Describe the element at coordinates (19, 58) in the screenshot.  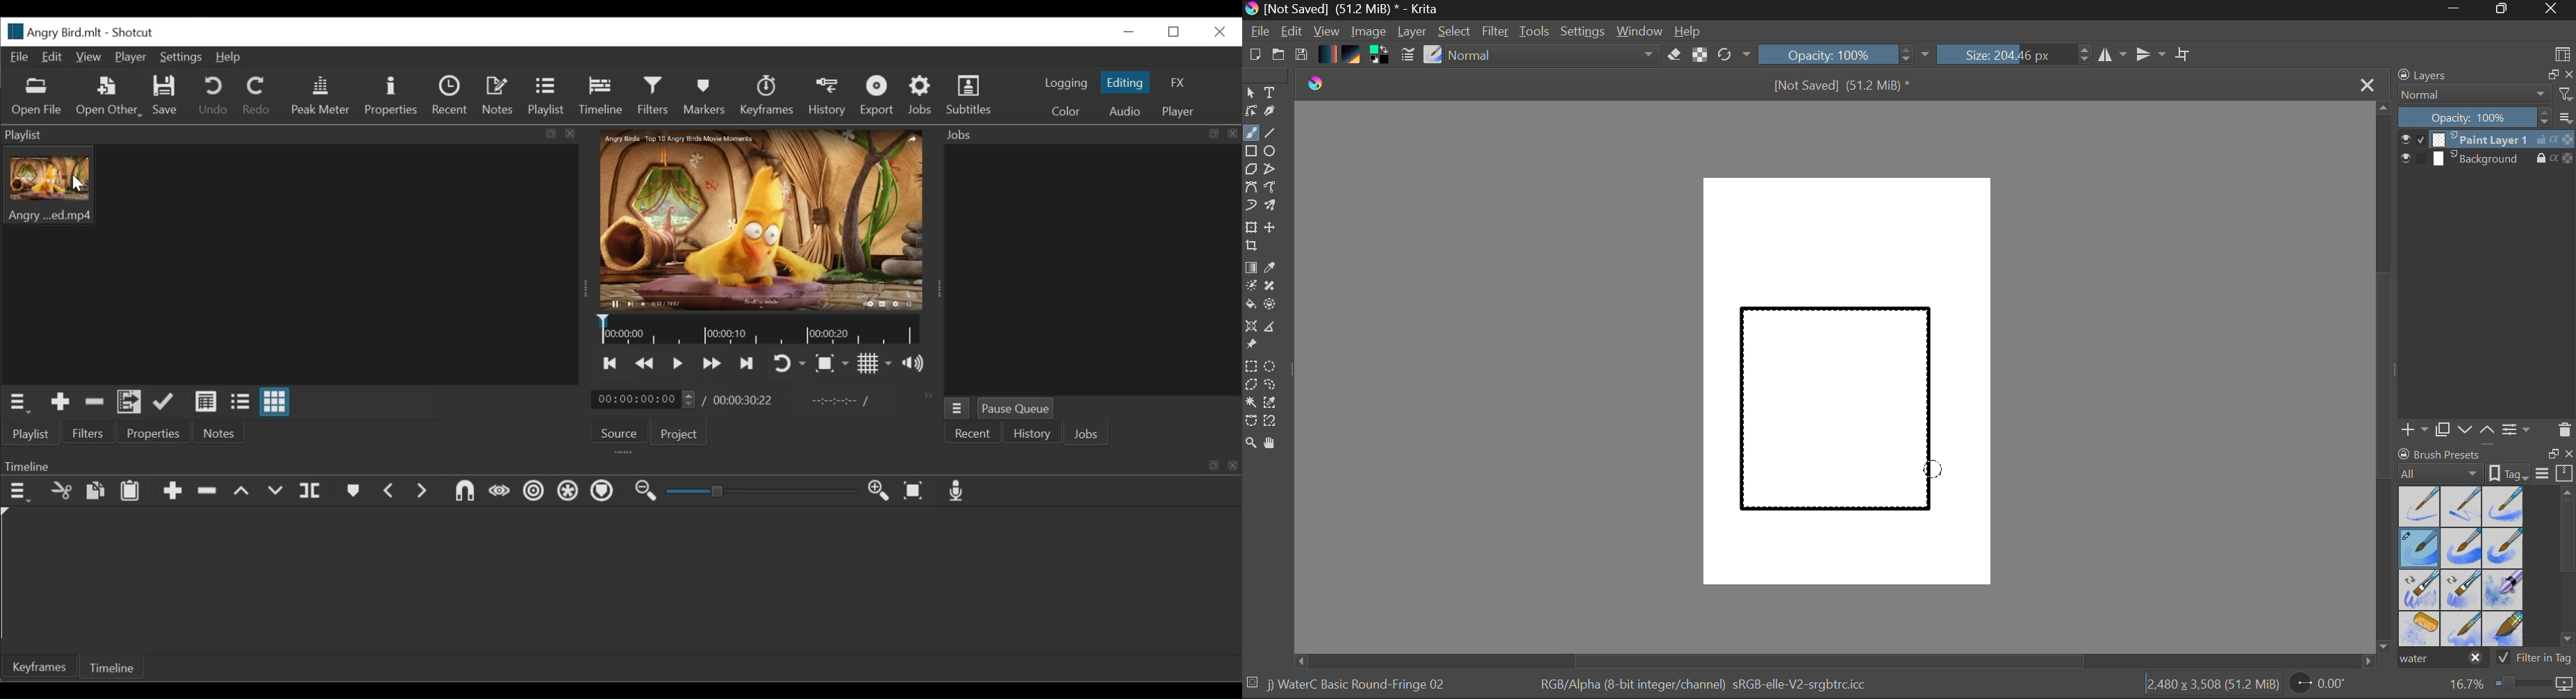
I see `File` at that location.